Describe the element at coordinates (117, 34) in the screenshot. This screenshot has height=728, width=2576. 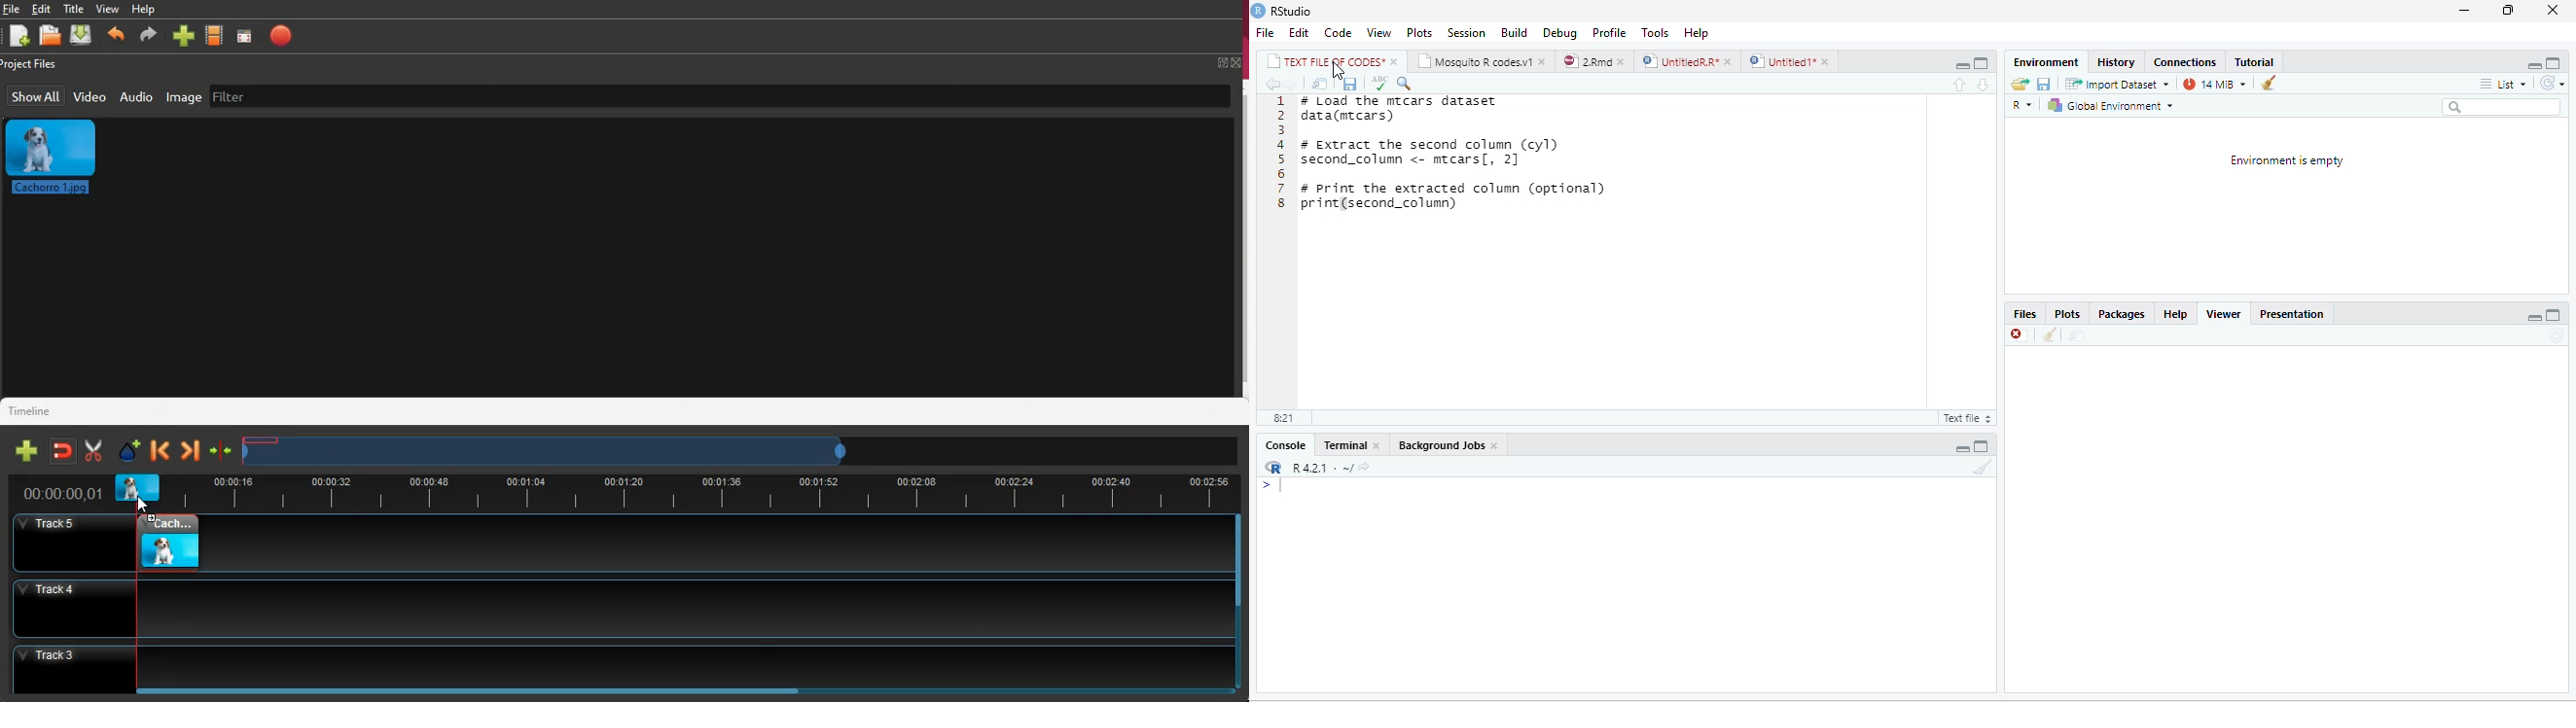
I see `backward` at that location.